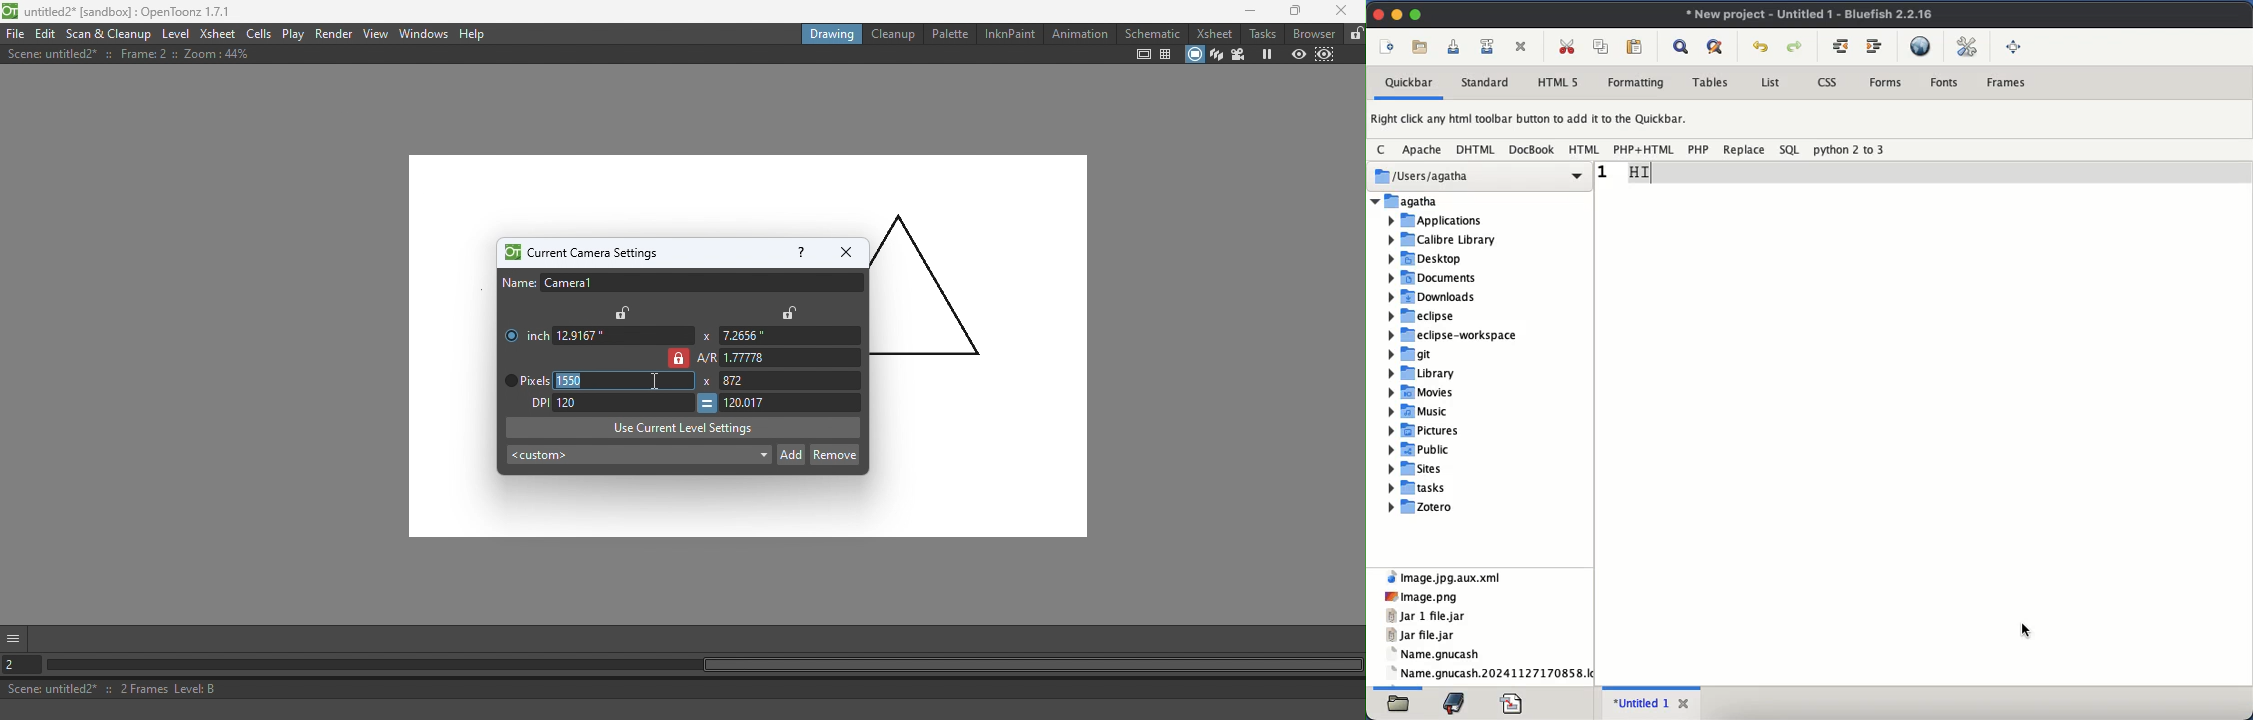 This screenshot has height=728, width=2268. Describe the element at coordinates (1636, 46) in the screenshot. I see `paste` at that location.